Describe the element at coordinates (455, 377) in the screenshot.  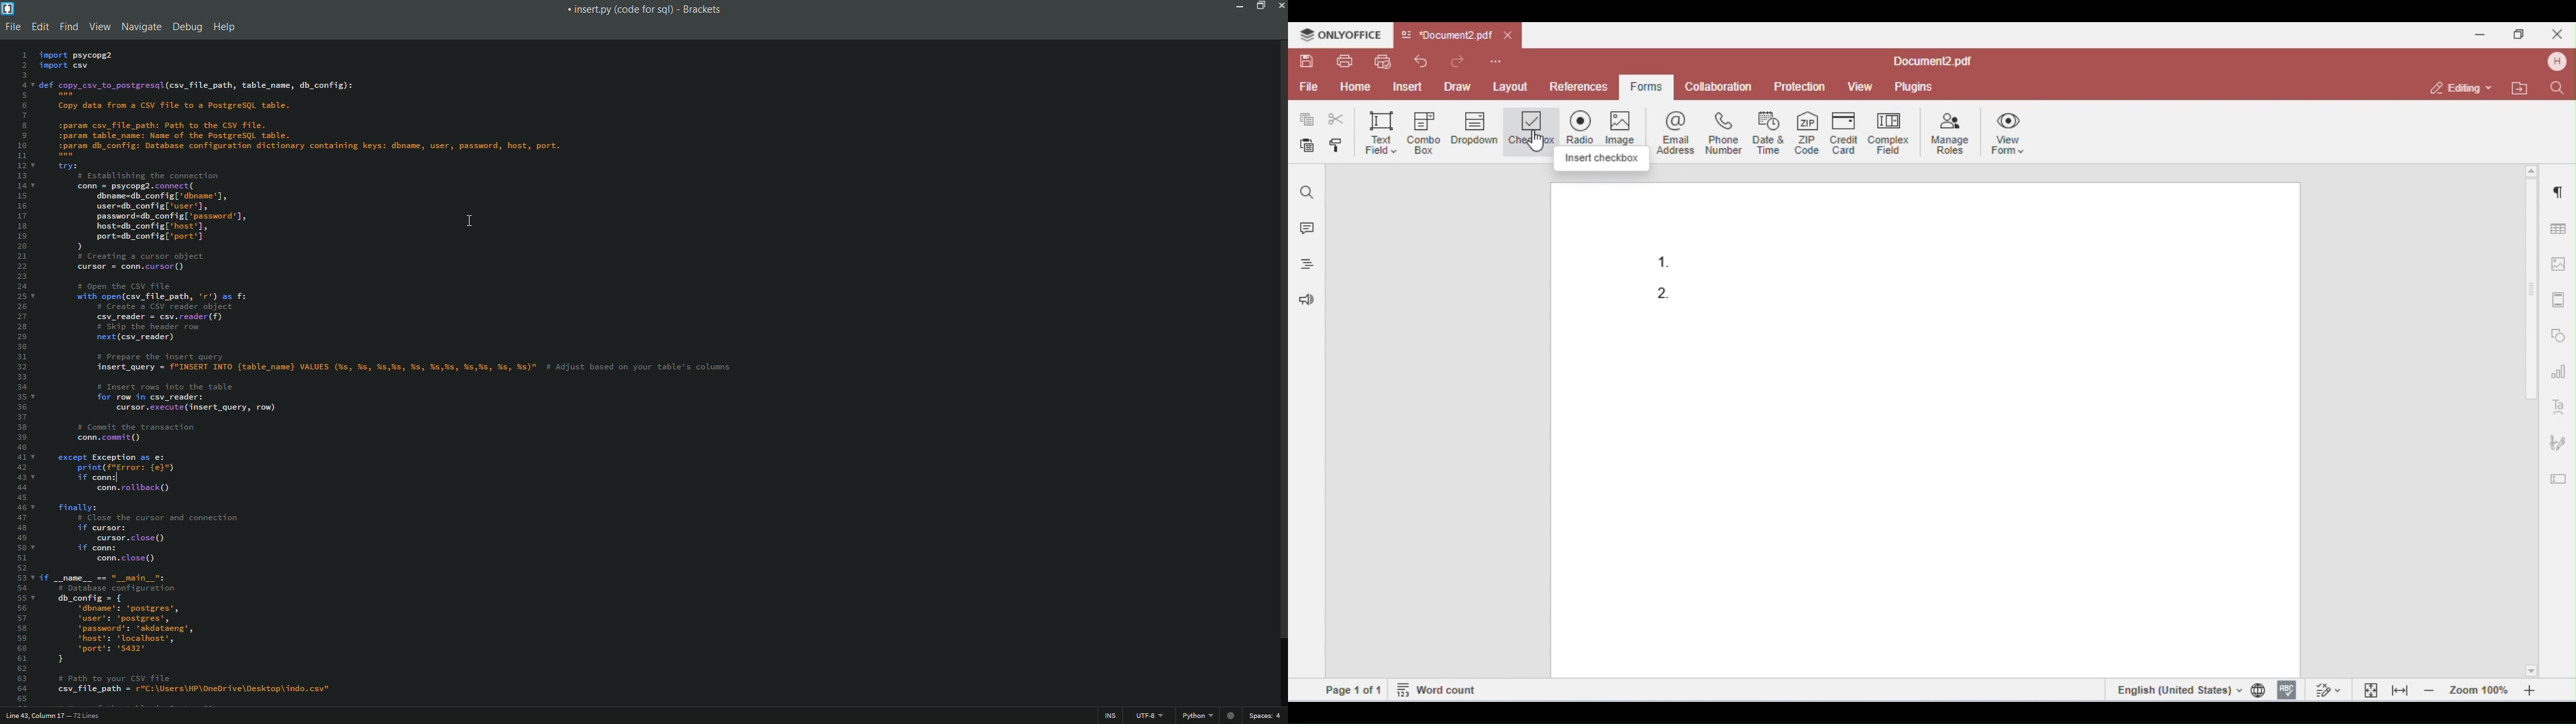
I see `code` at that location.